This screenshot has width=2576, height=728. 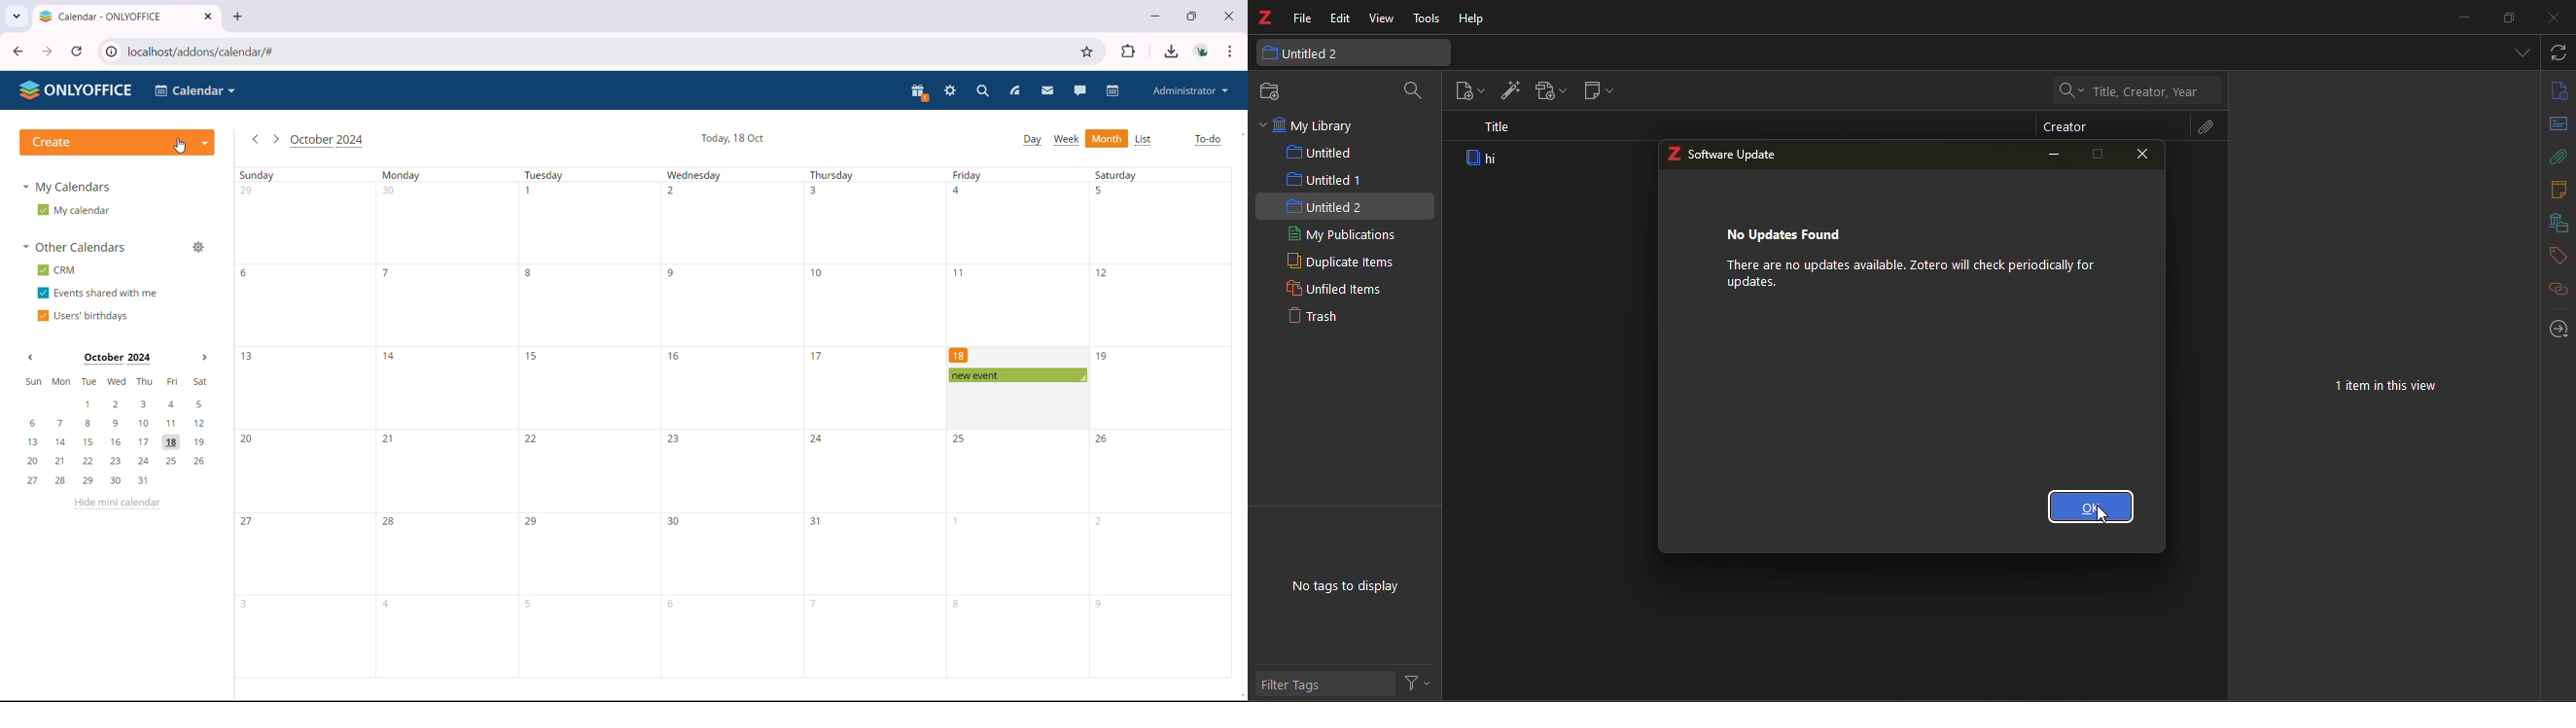 What do you see at coordinates (1411, 90) in the screenshot?
I see `search` at bounding box center [1411, 90].